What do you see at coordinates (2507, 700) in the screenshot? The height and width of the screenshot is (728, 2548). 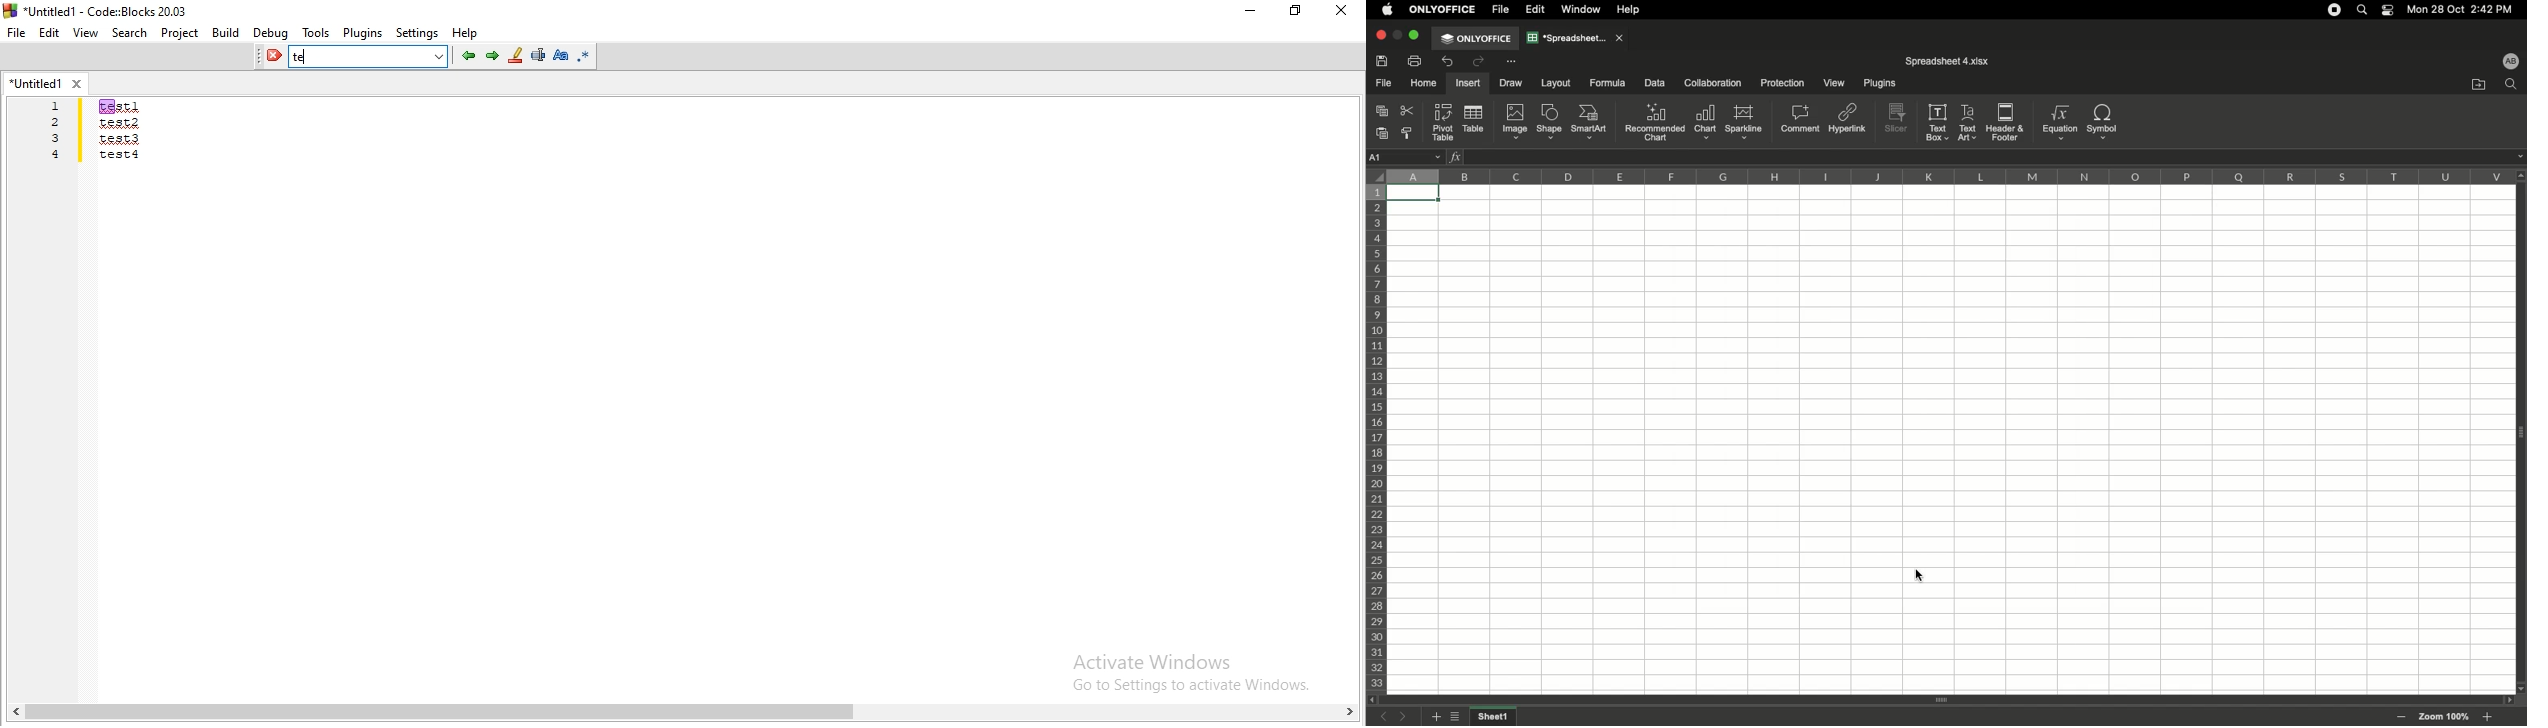 I see `scroll right` at bounding box center [2507, 700].